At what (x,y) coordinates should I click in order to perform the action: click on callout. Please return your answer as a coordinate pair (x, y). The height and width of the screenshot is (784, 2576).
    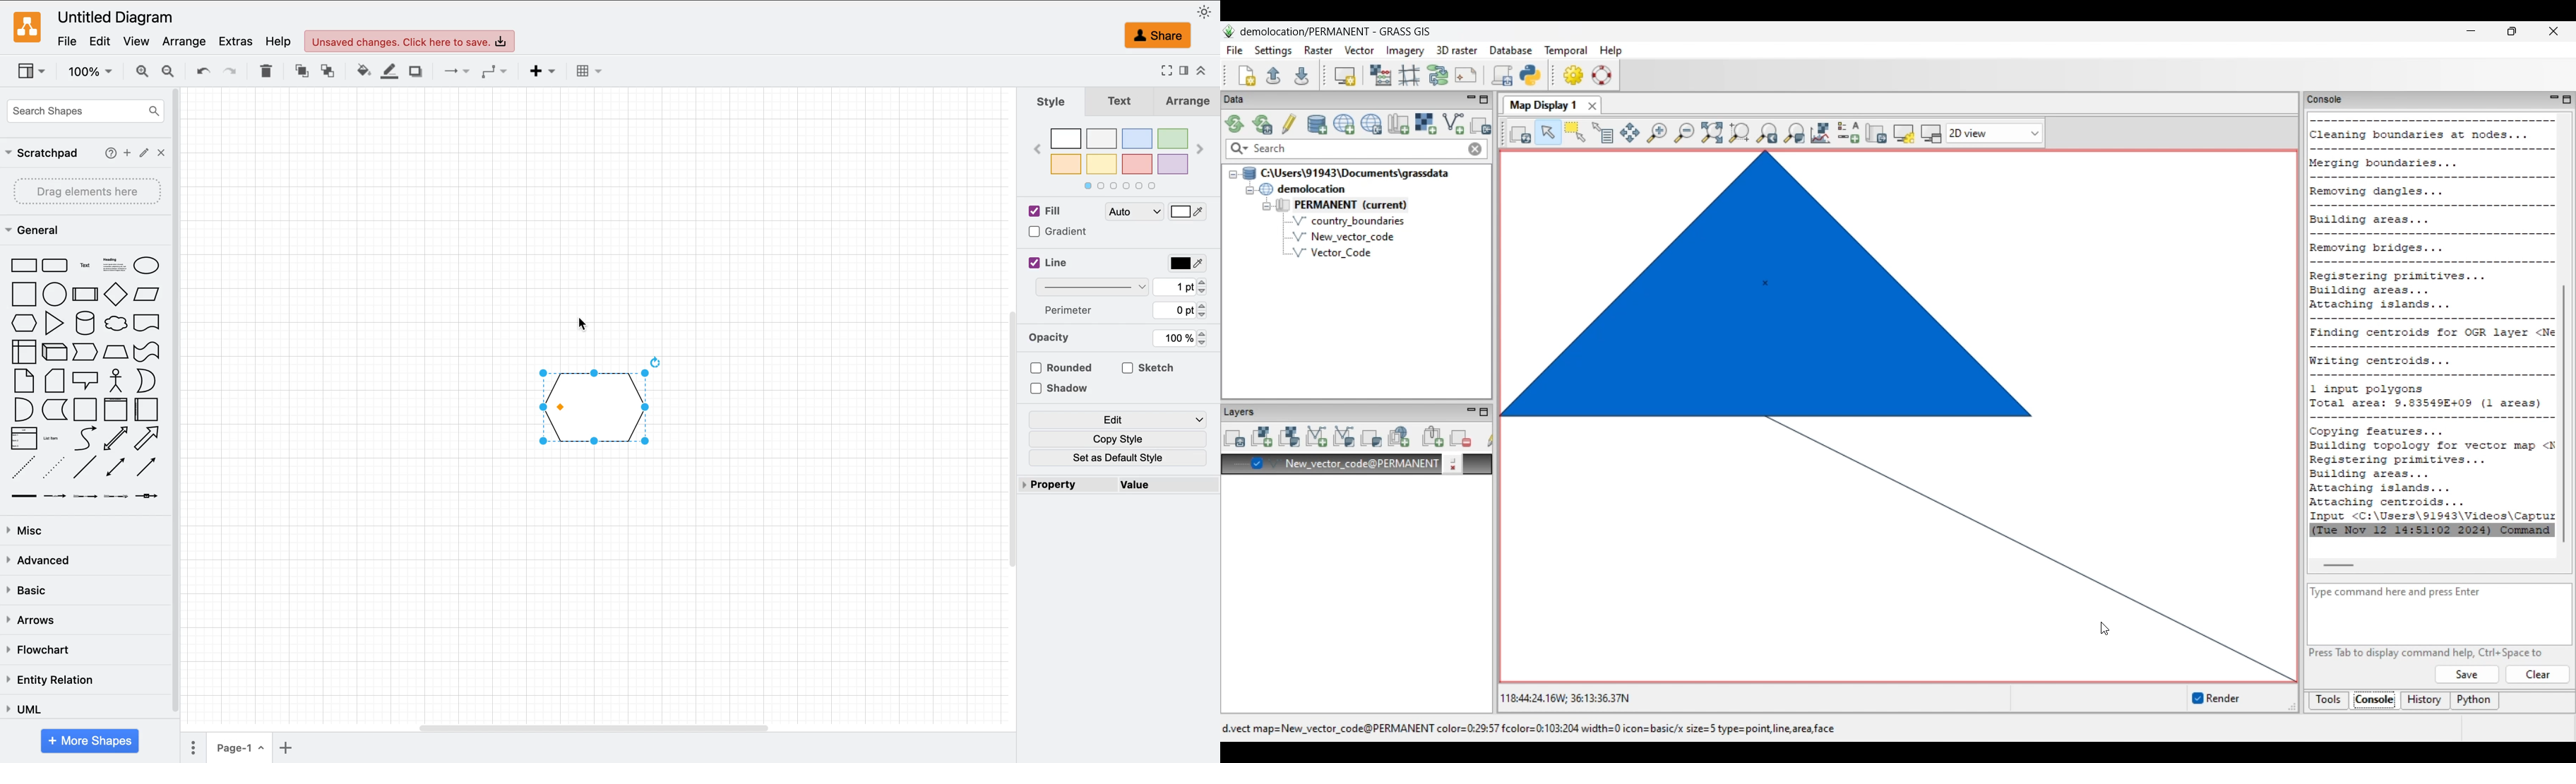
    Looking at the image, I should click on (83, 380).